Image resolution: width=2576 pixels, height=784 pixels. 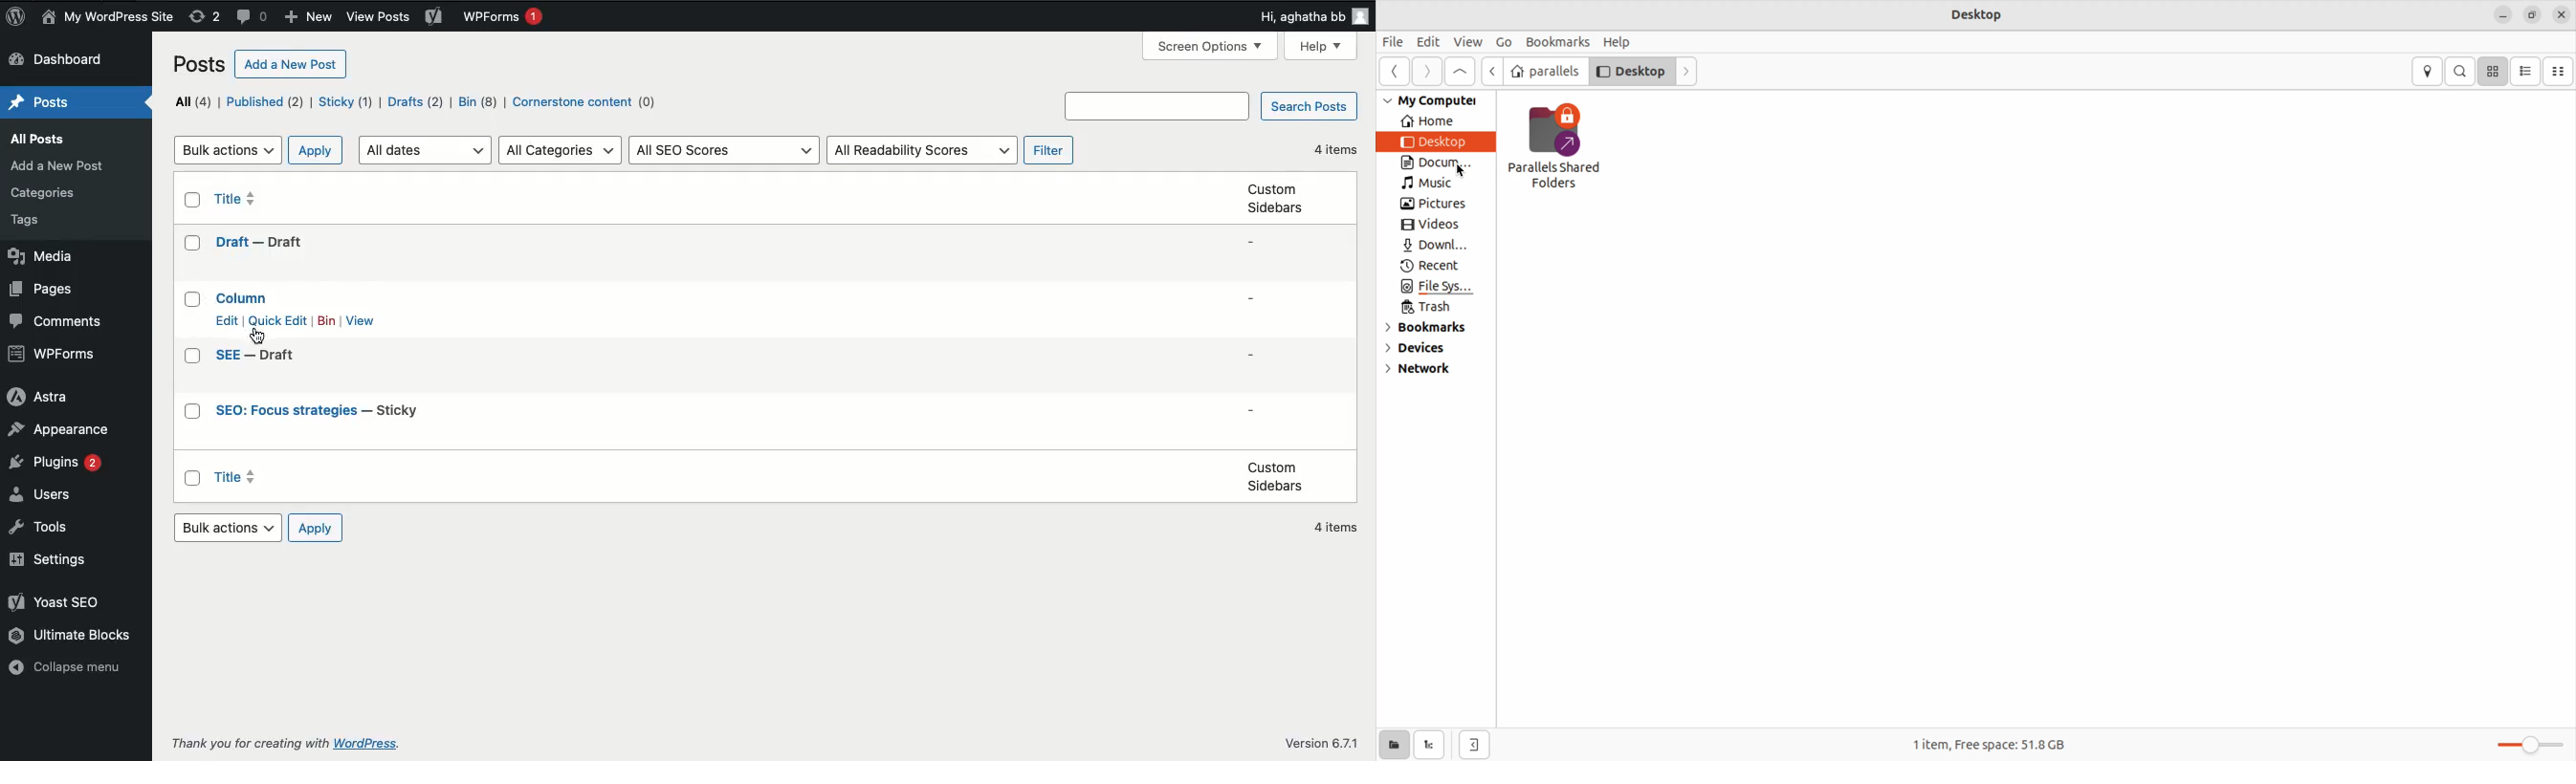 What do you see at coordinates (1425, 309) in the screenshot?
I see `Trash` at bounding box center [1425, 309].